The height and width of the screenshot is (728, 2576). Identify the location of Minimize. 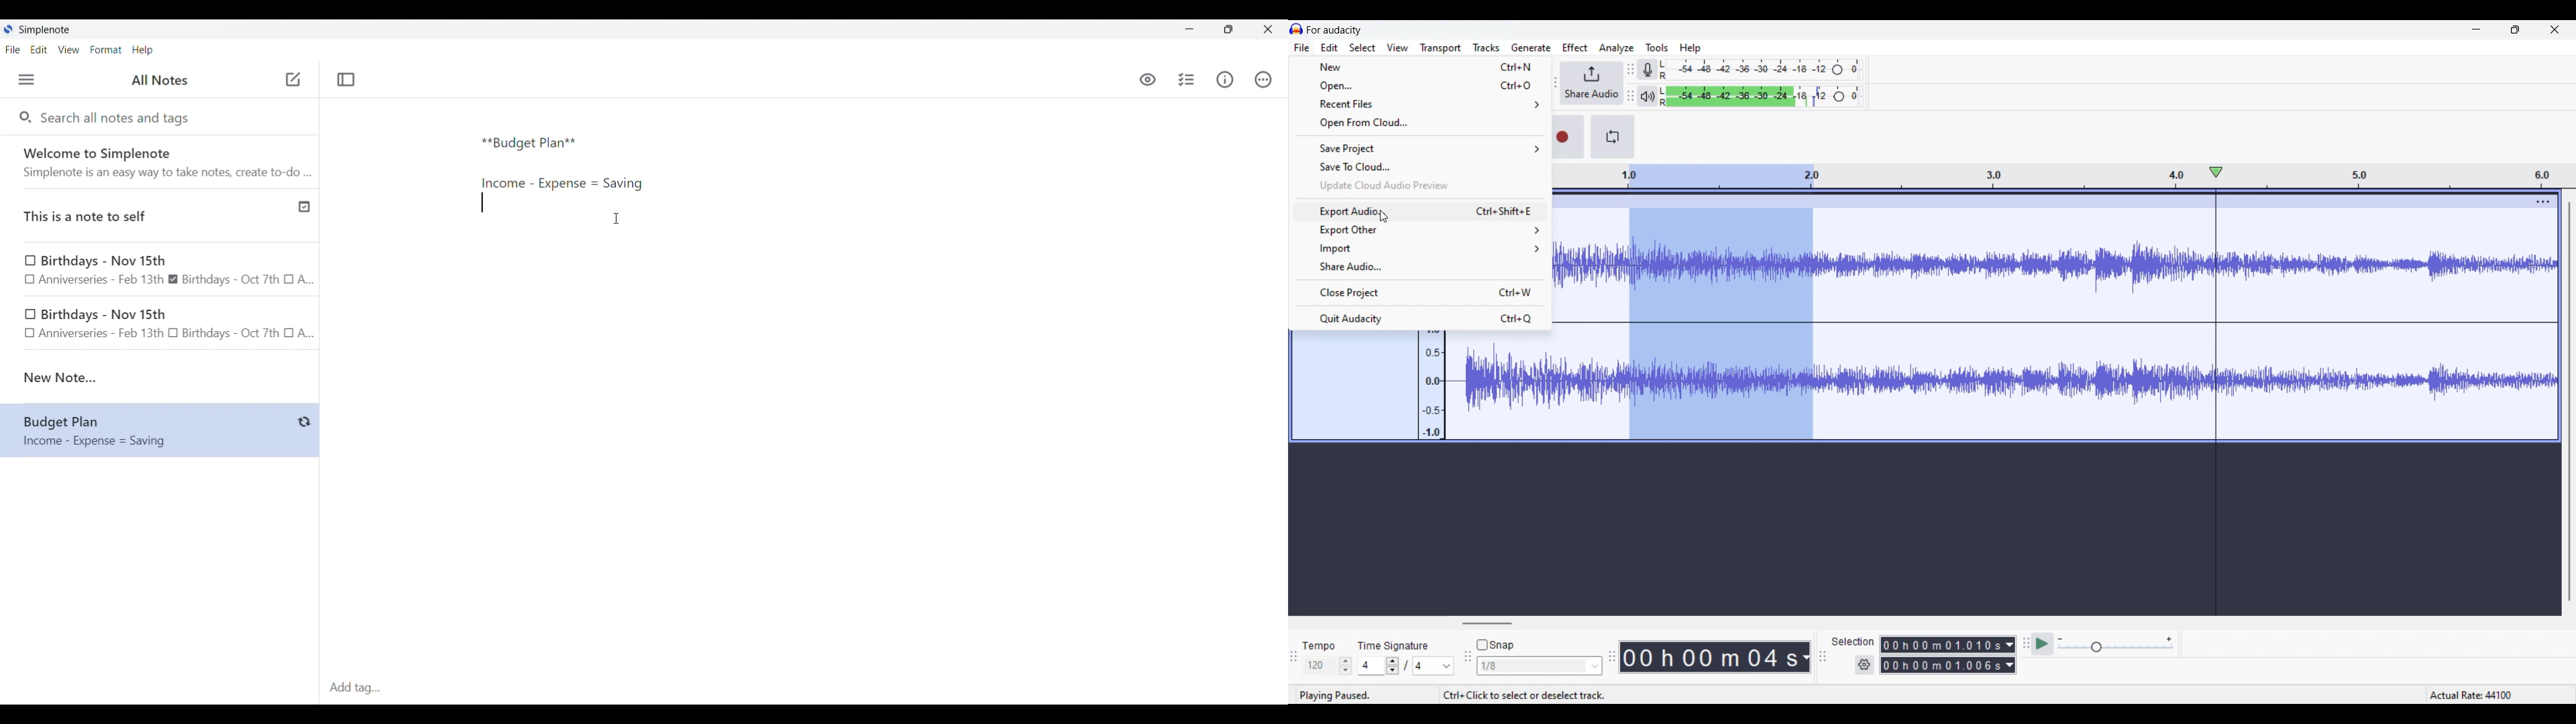
(1189, 29).